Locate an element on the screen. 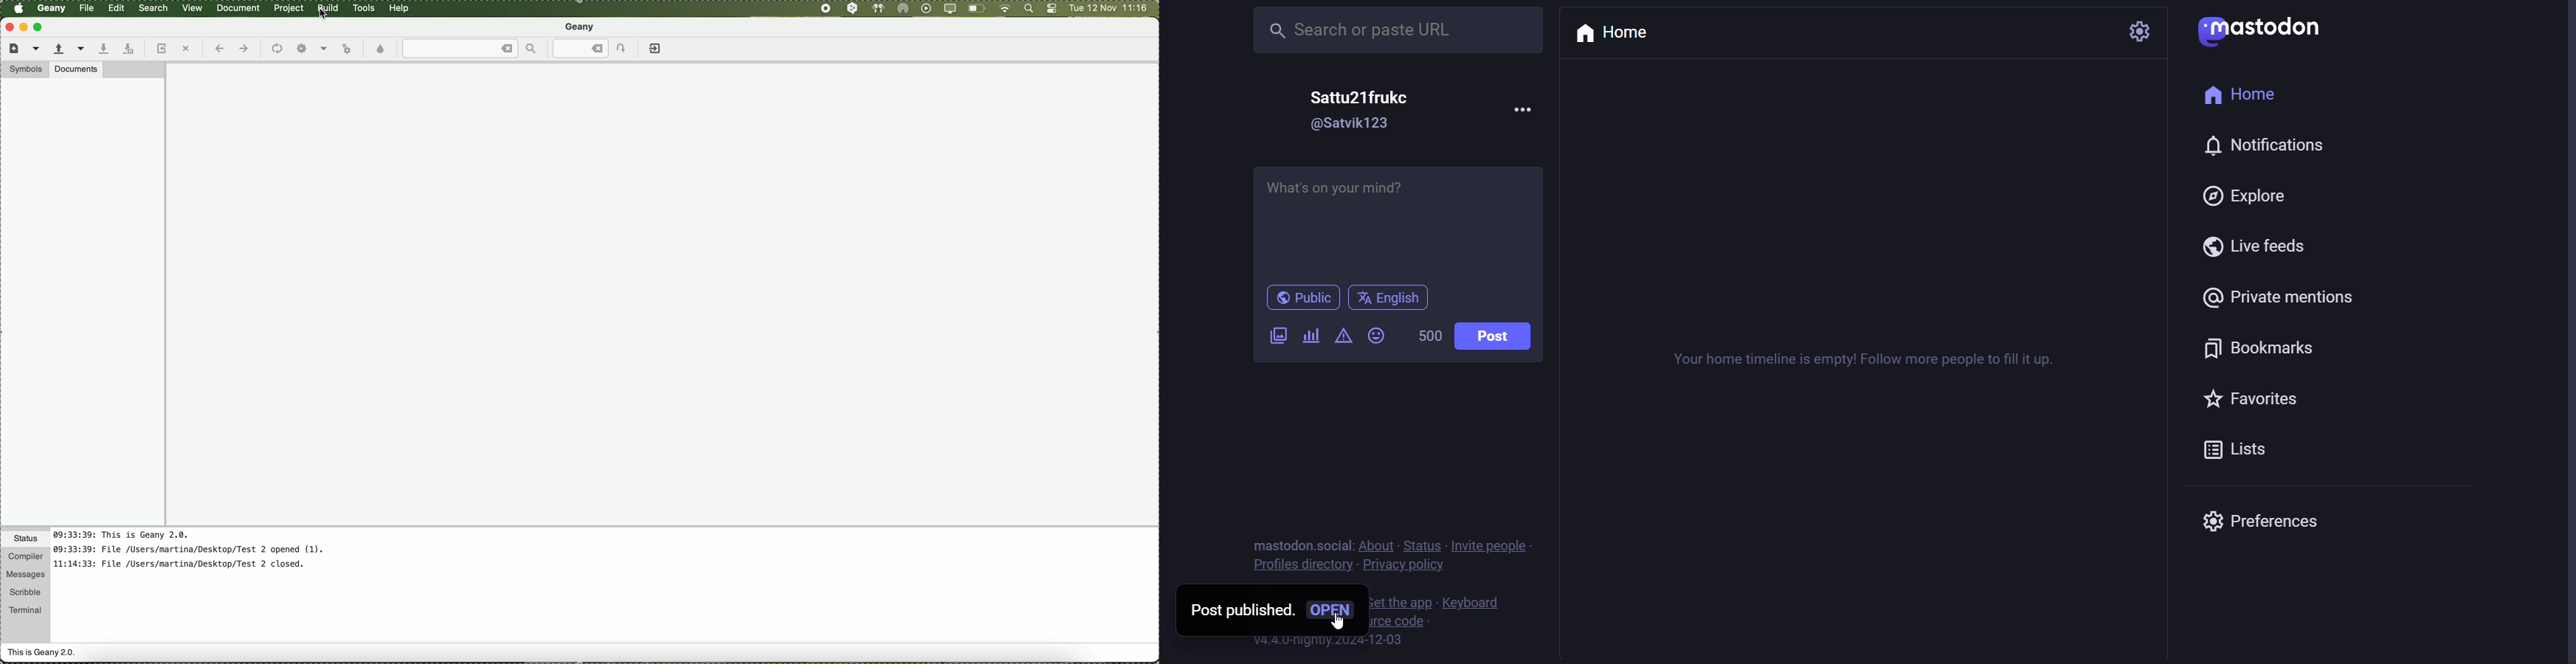 The image size is (2576, 672). get the app is located at coordinates (1402, 603).